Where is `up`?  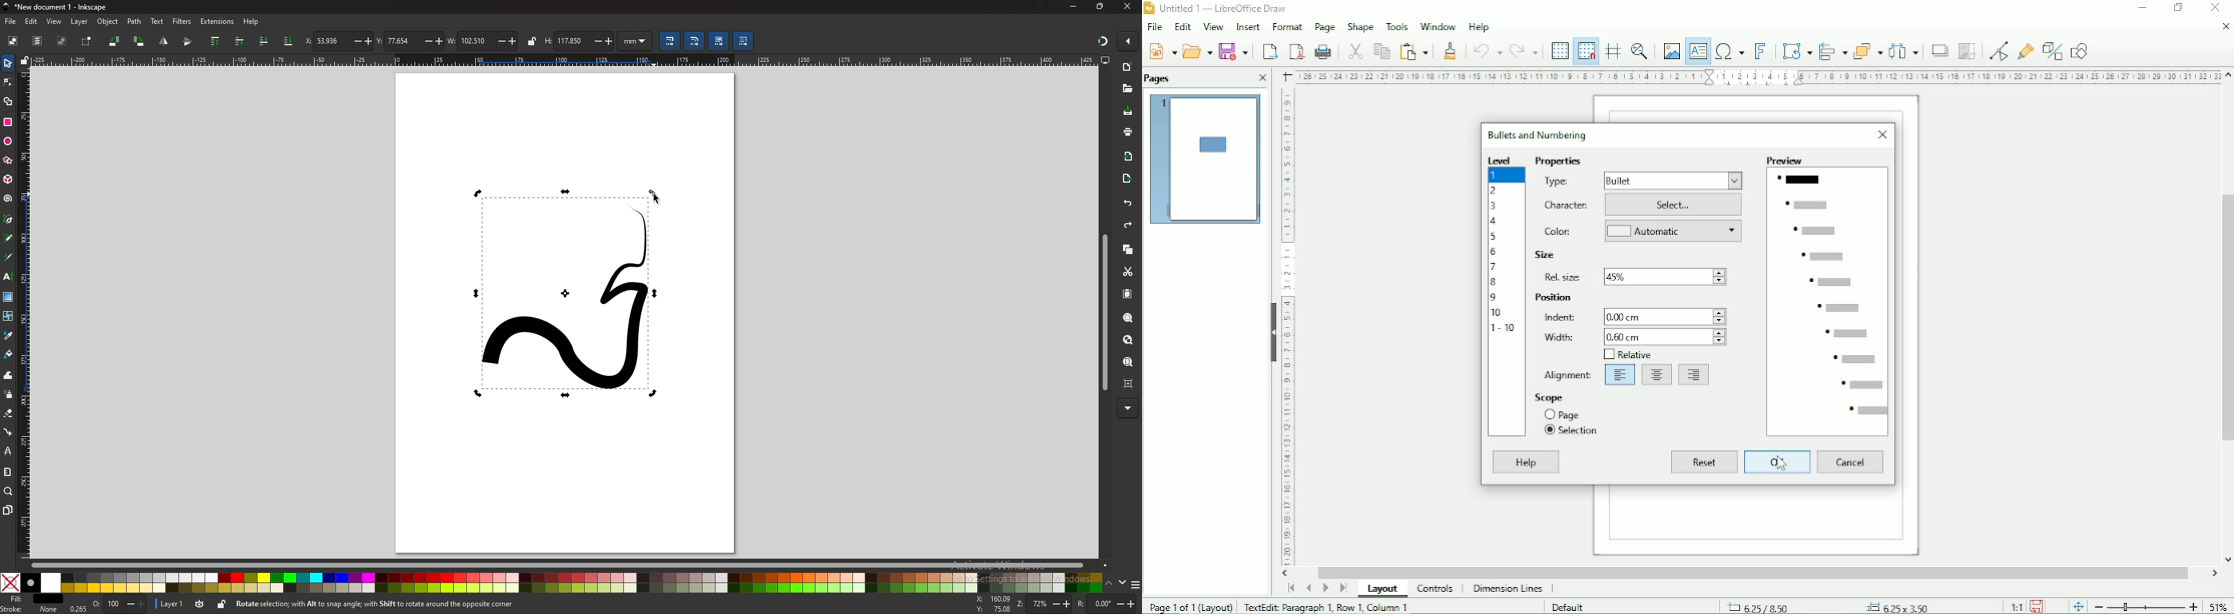
up is located at coordinates (1110, 584).